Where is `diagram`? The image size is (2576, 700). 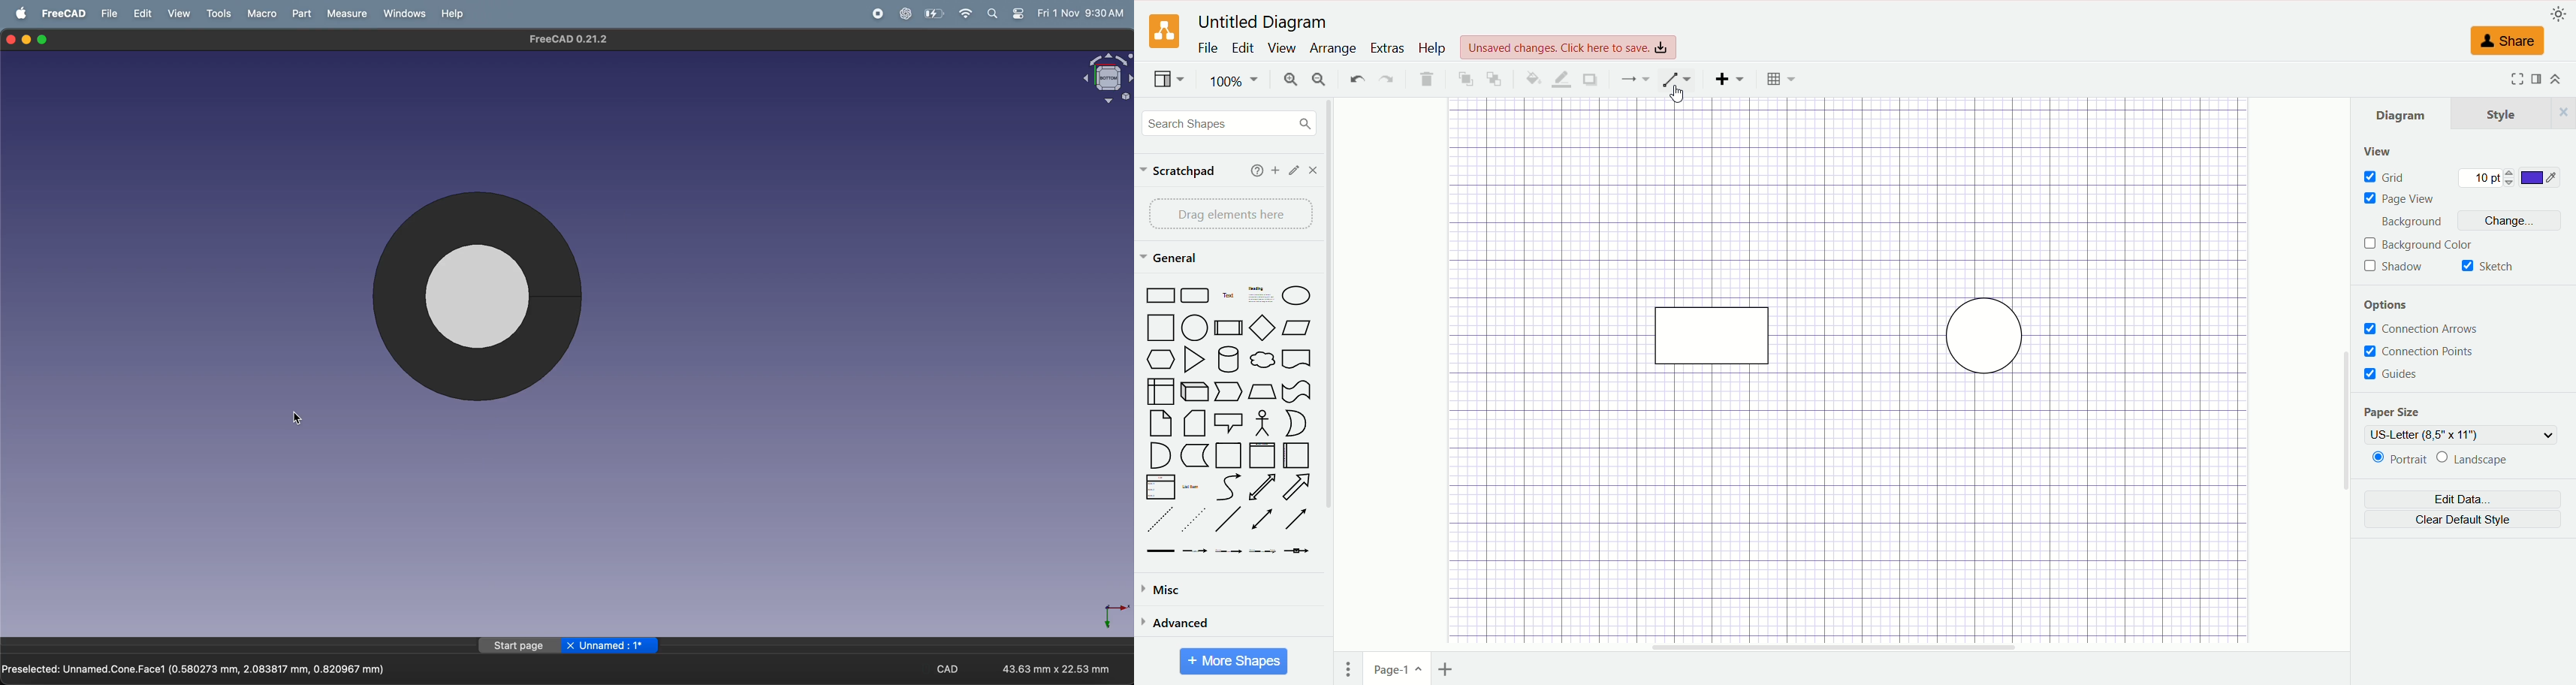 diagram is located at coordinates (2401, 113).